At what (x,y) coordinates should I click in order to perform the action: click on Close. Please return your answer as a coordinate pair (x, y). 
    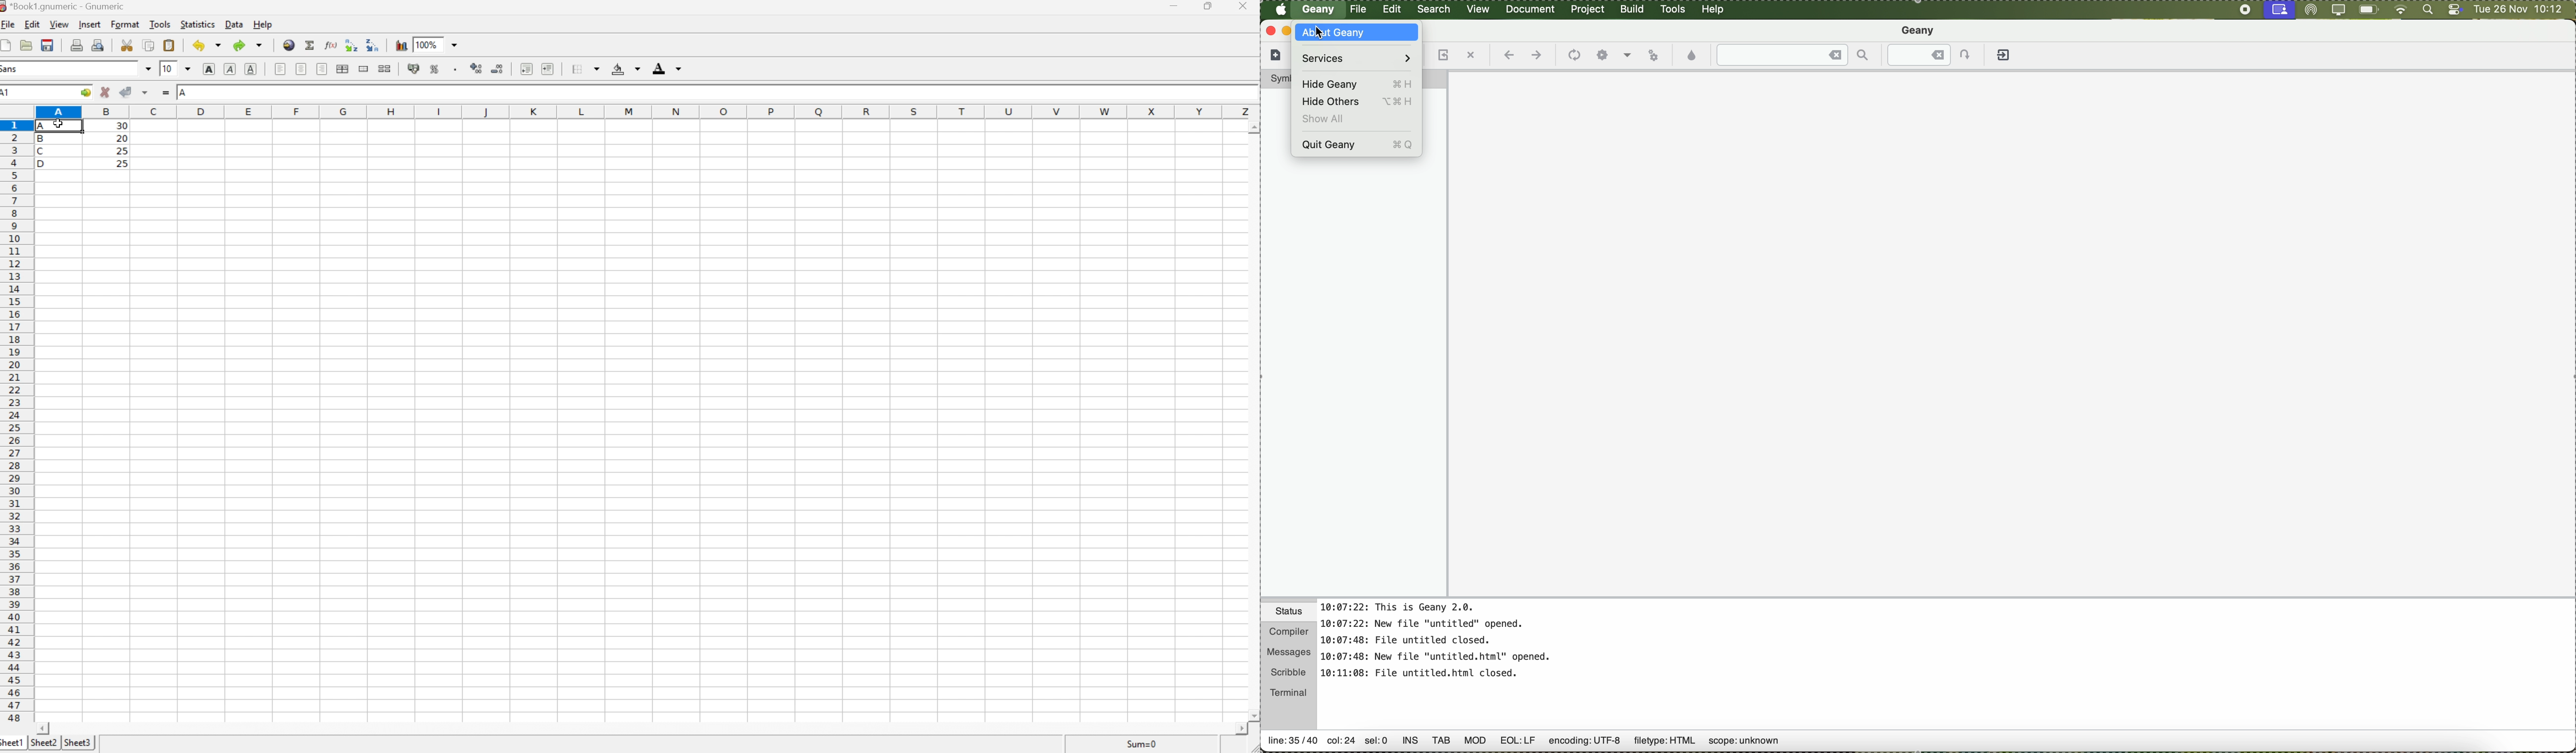
    Looking at the image, I should click on (1244, 6).